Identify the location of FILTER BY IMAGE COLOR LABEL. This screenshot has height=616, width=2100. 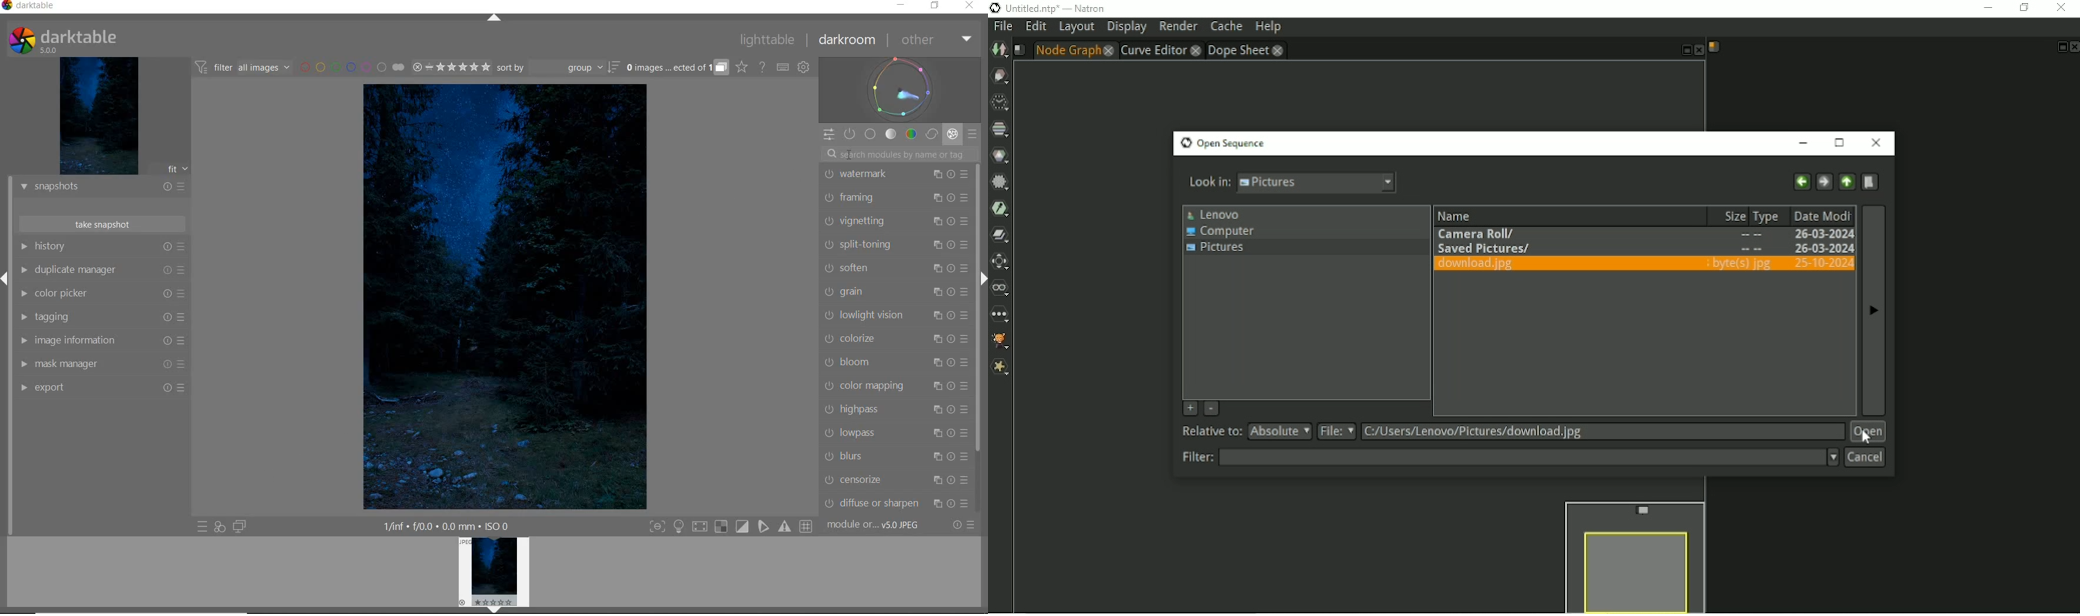
(352, 68).